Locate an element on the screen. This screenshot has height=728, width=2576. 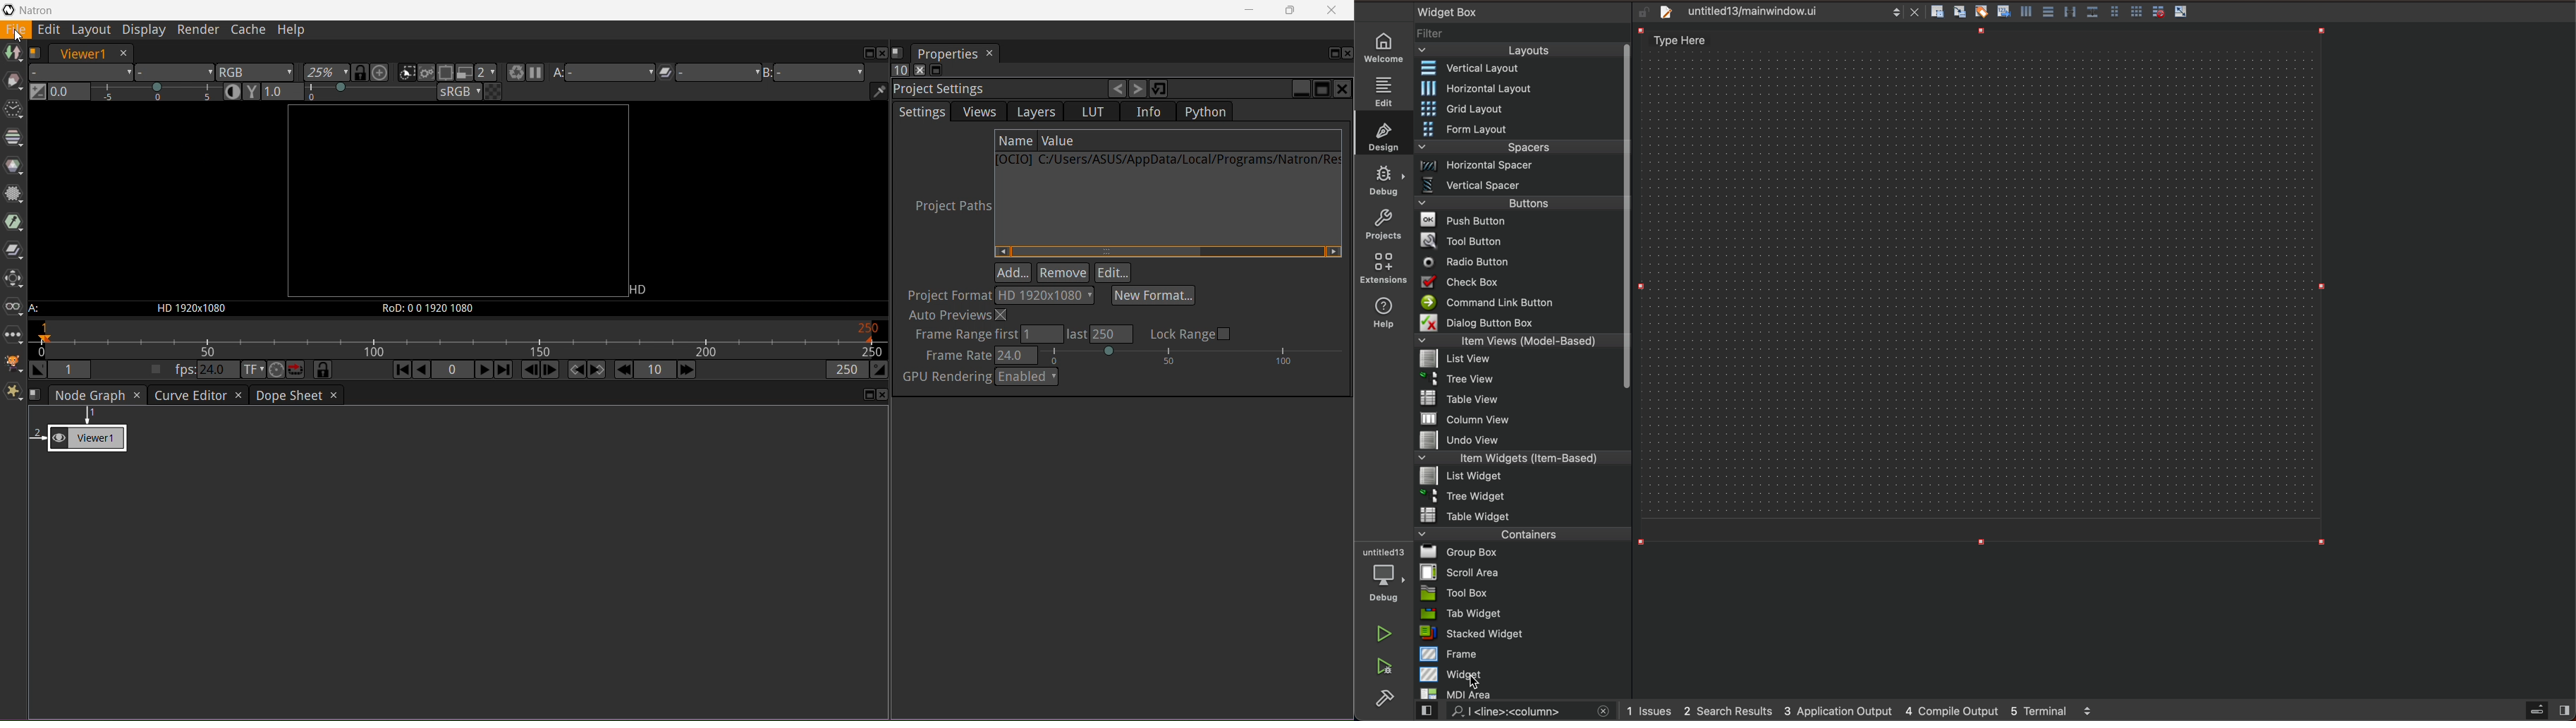
table widget is located at coordinates (1522, 514).